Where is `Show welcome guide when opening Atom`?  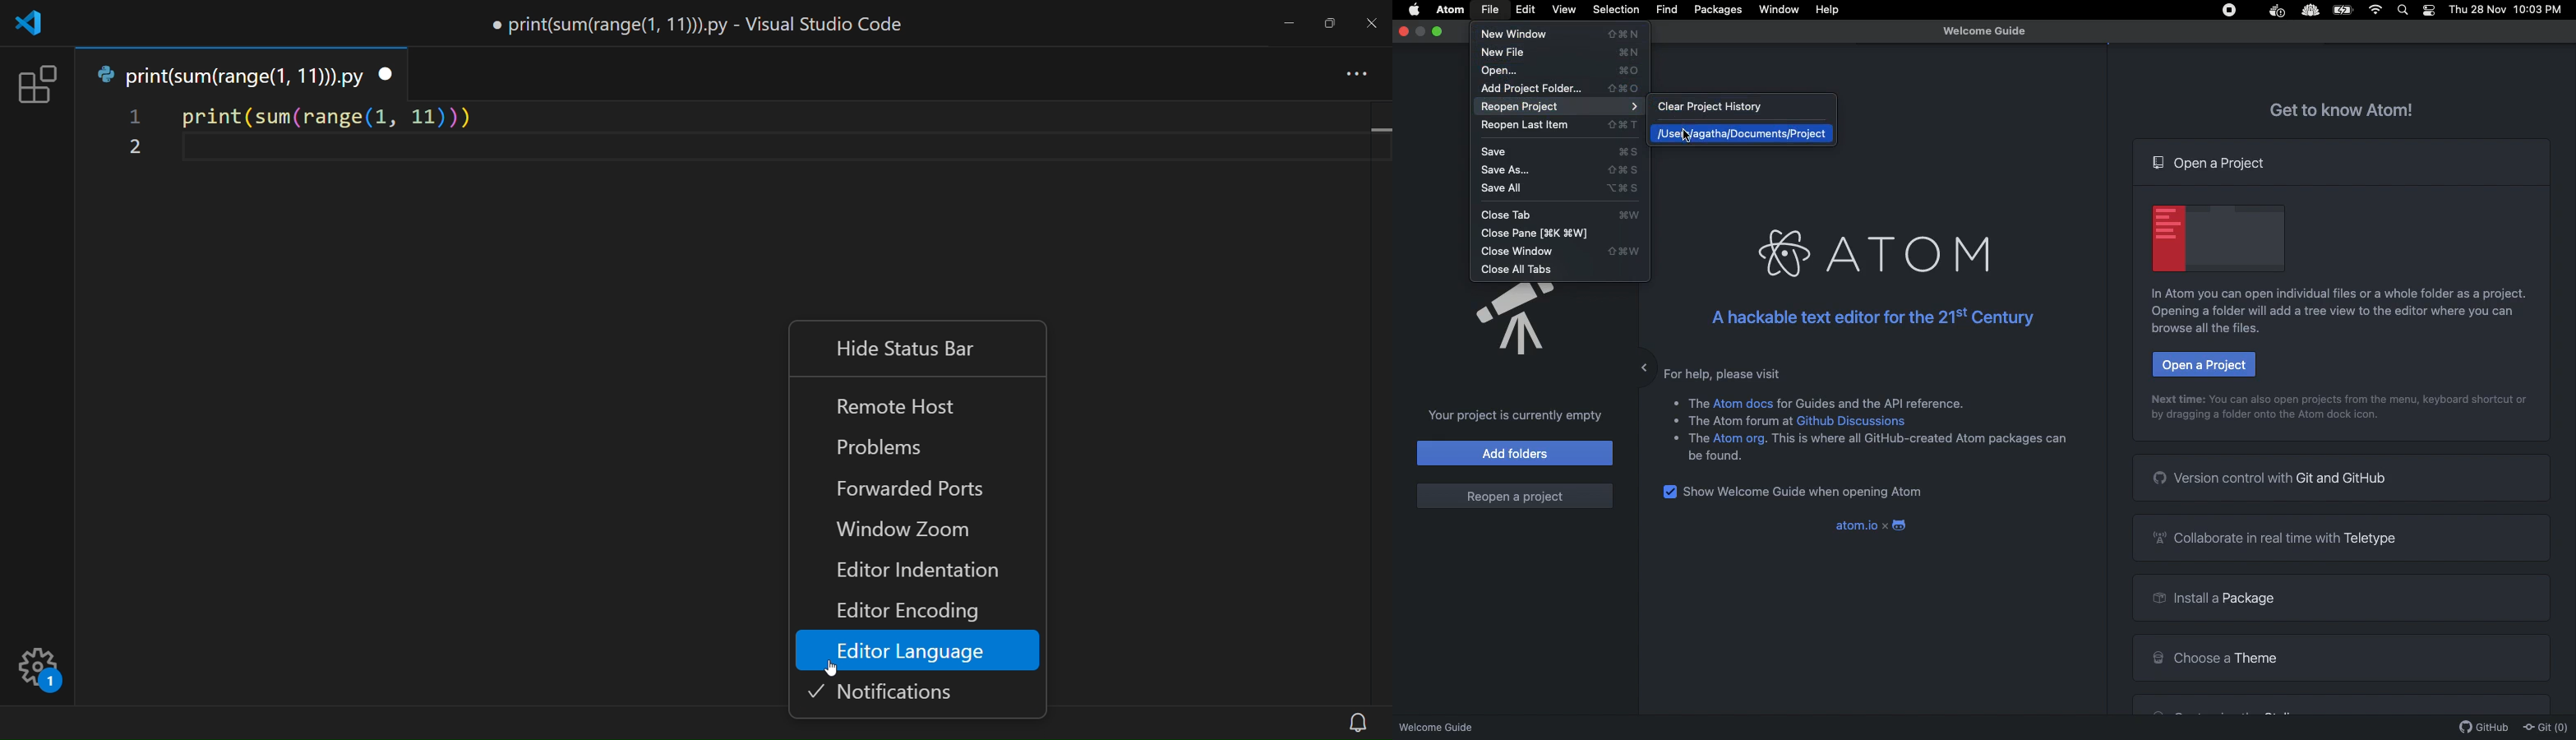
Show welcome guide when opening Atom is located at coordinates (1807, 493).